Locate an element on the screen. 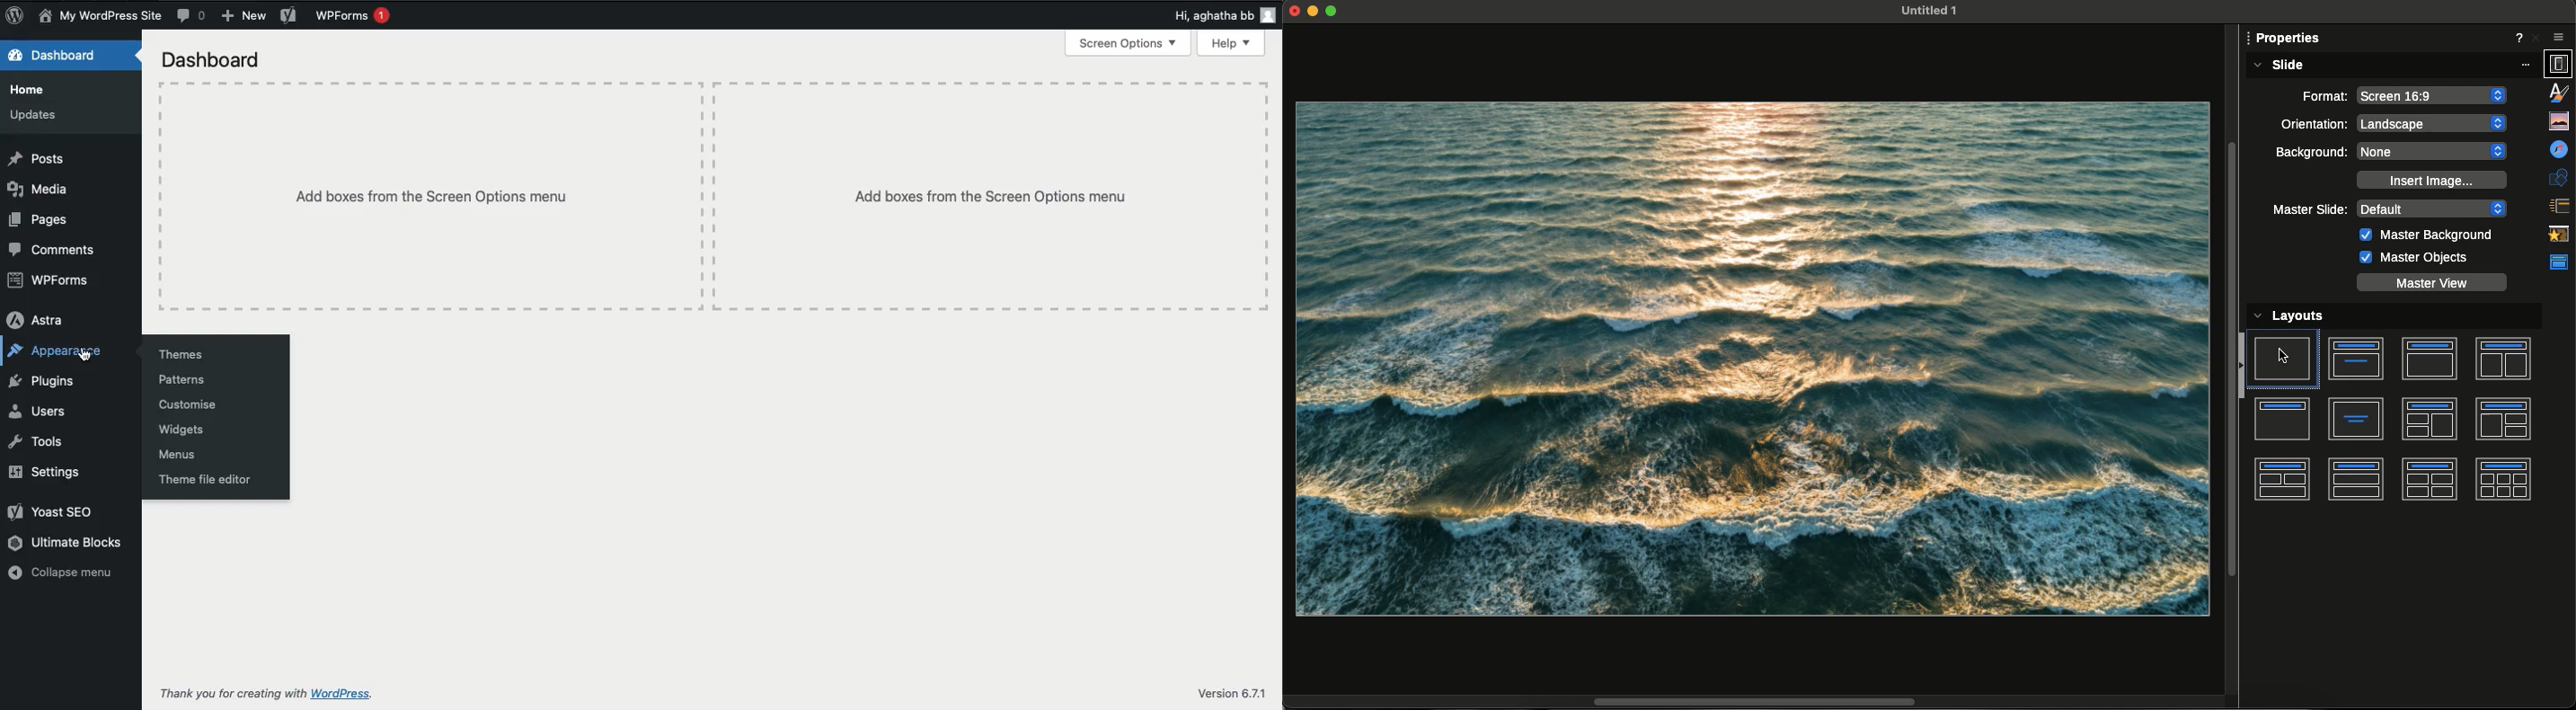  Logo is located at coordinates (16, 15).